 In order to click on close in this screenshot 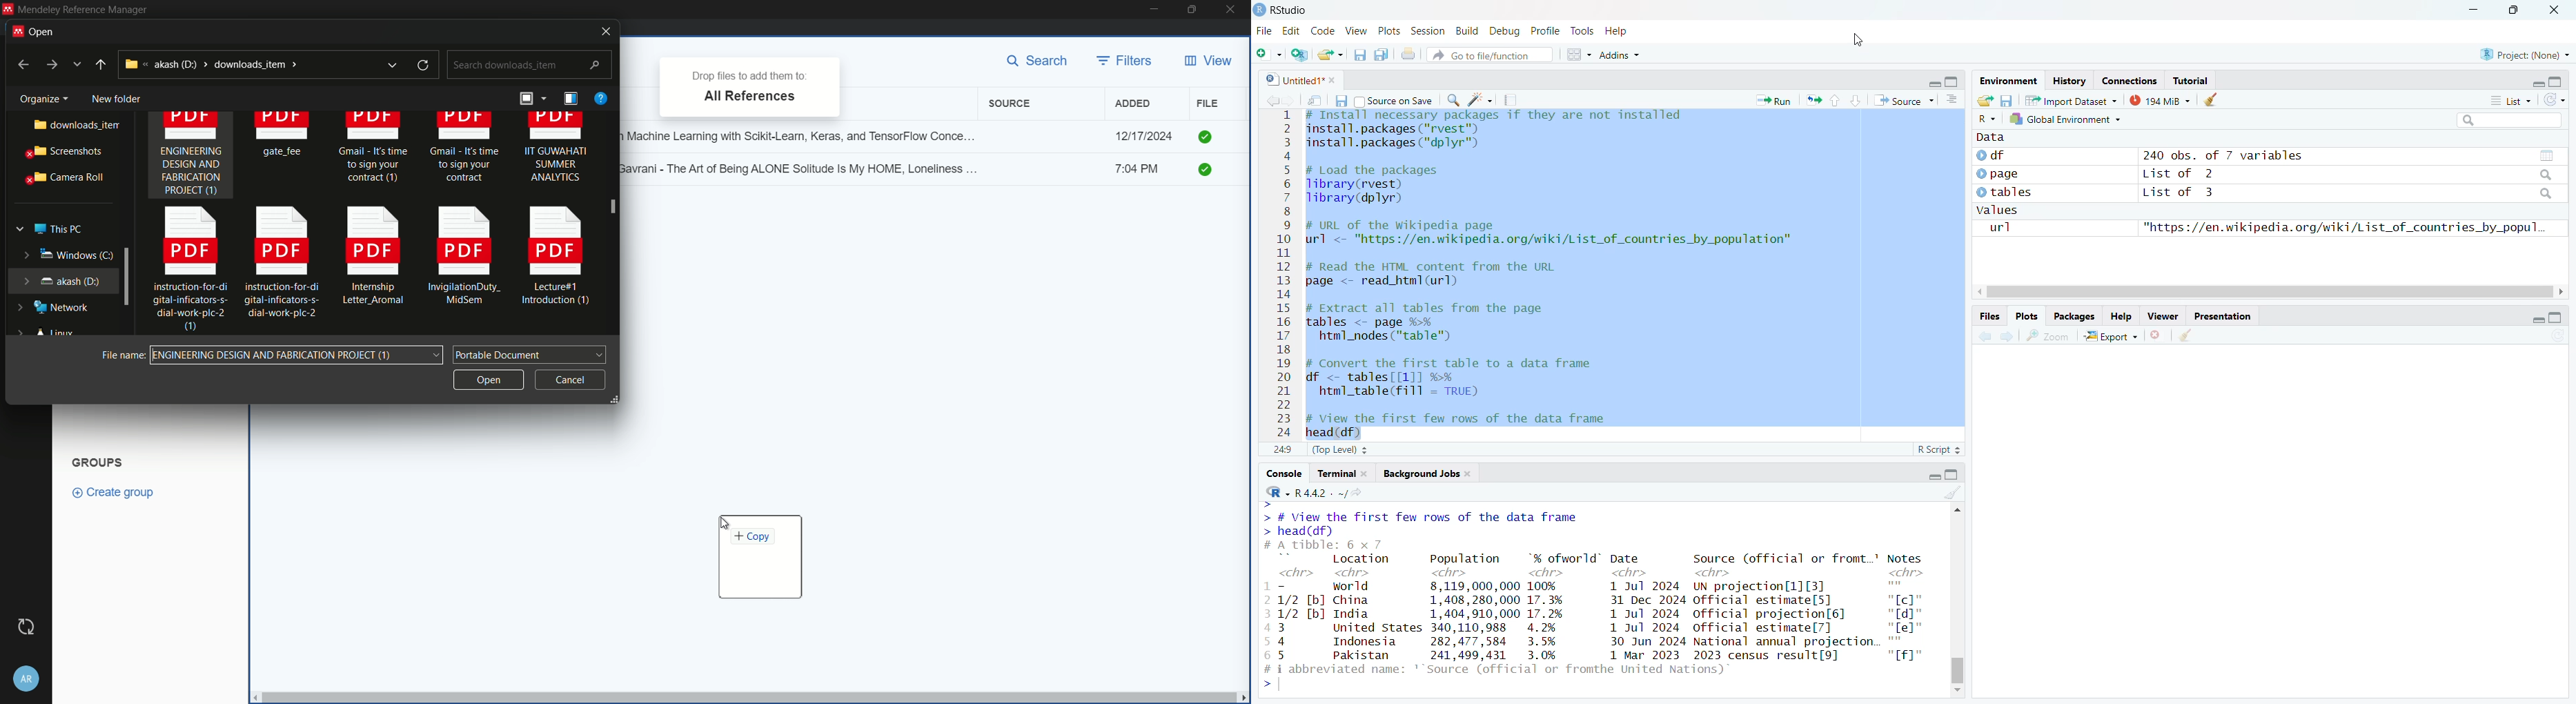, I will do `click(1368, 473)`.